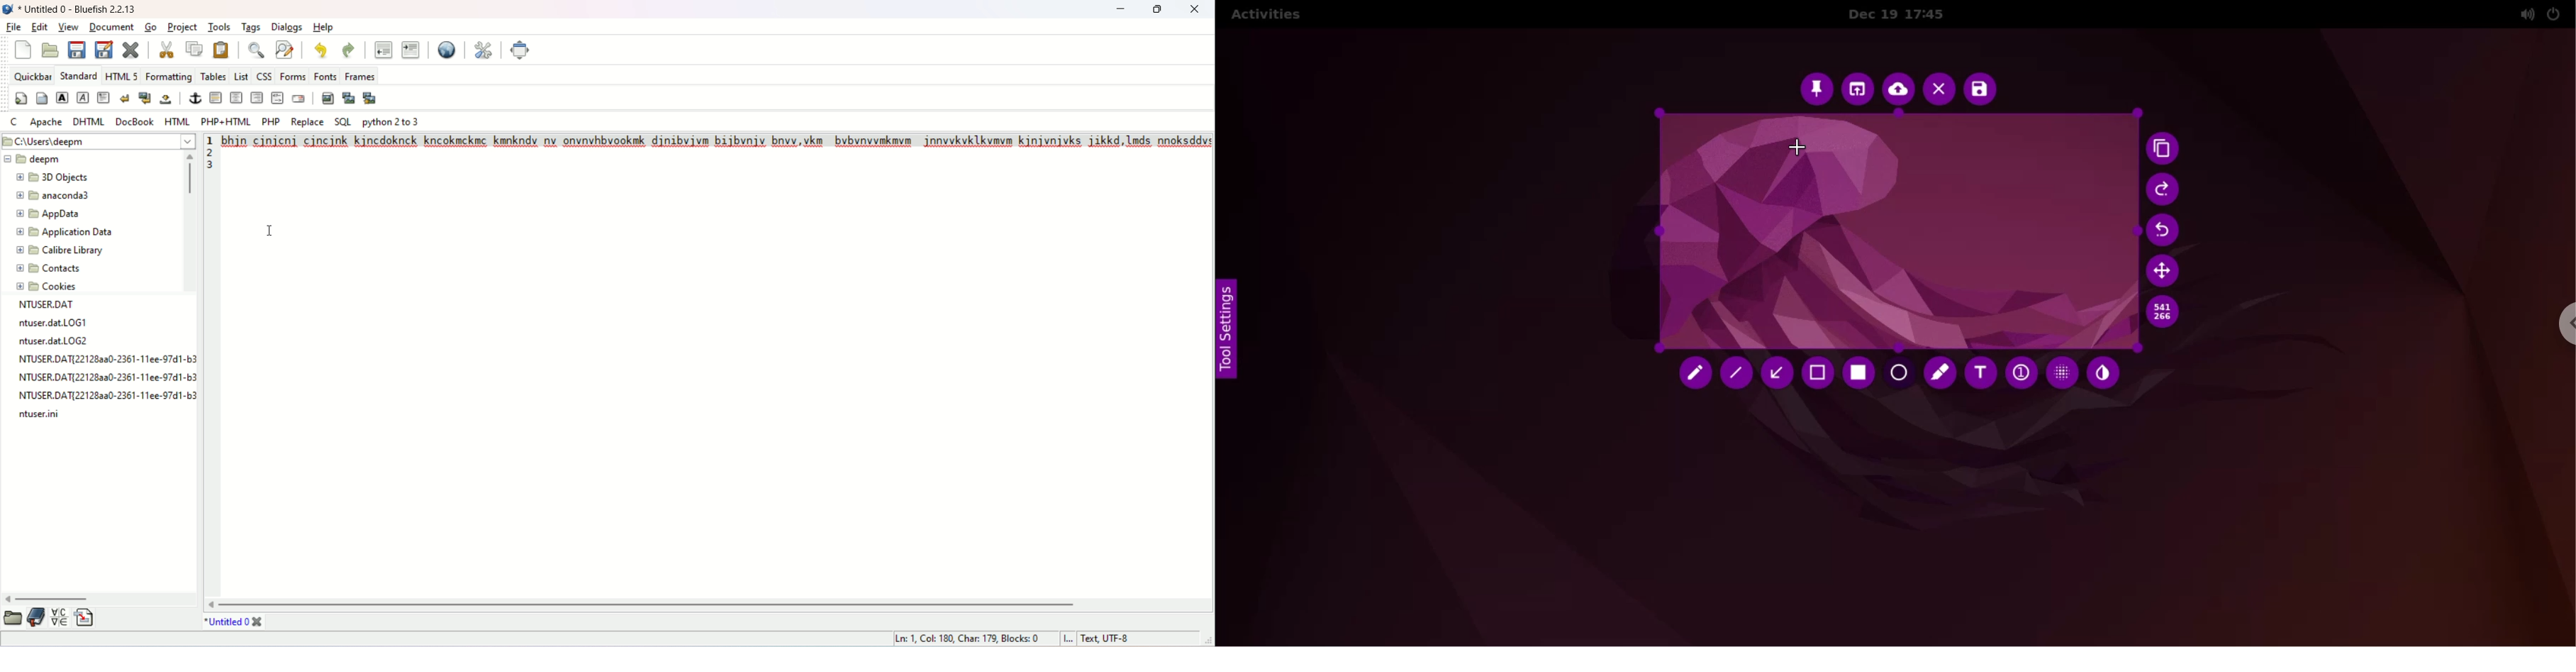  Describe the element at coordinates (327, 76) in the screenshot. I see `fonts` at that location.